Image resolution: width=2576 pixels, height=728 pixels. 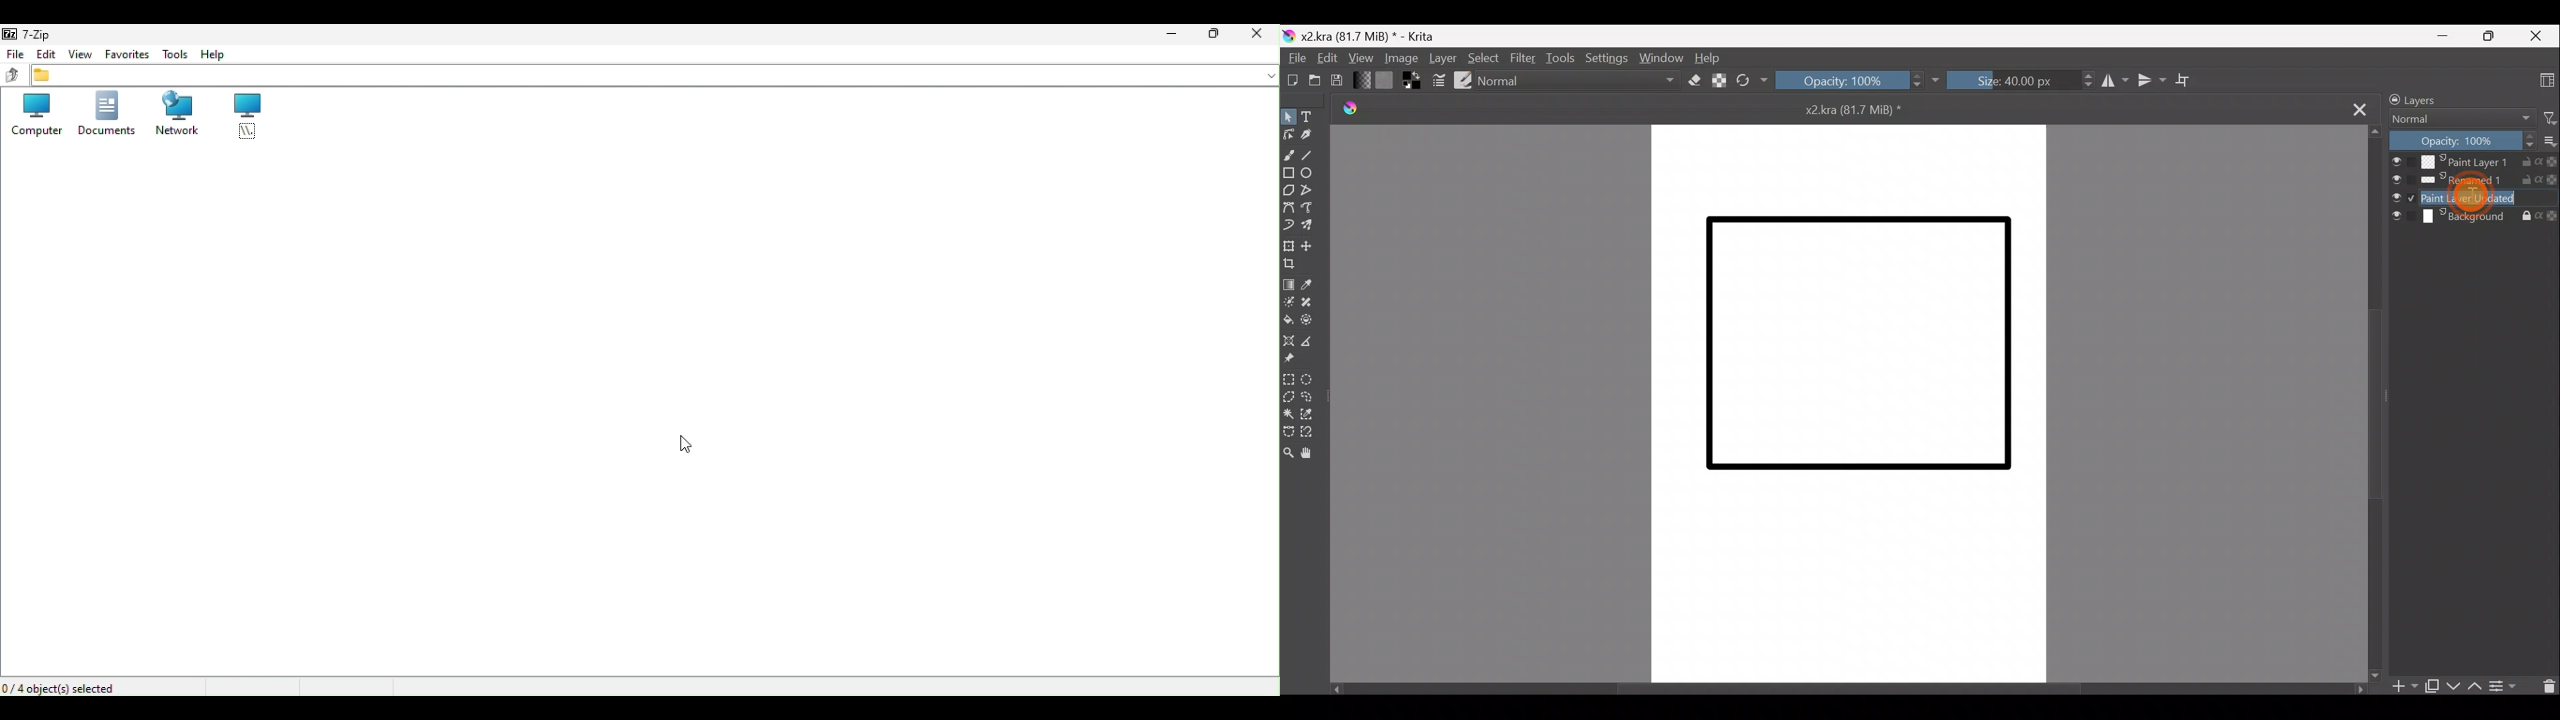 I want to click on Edit shapes tool, so click(x=1289, y=134).